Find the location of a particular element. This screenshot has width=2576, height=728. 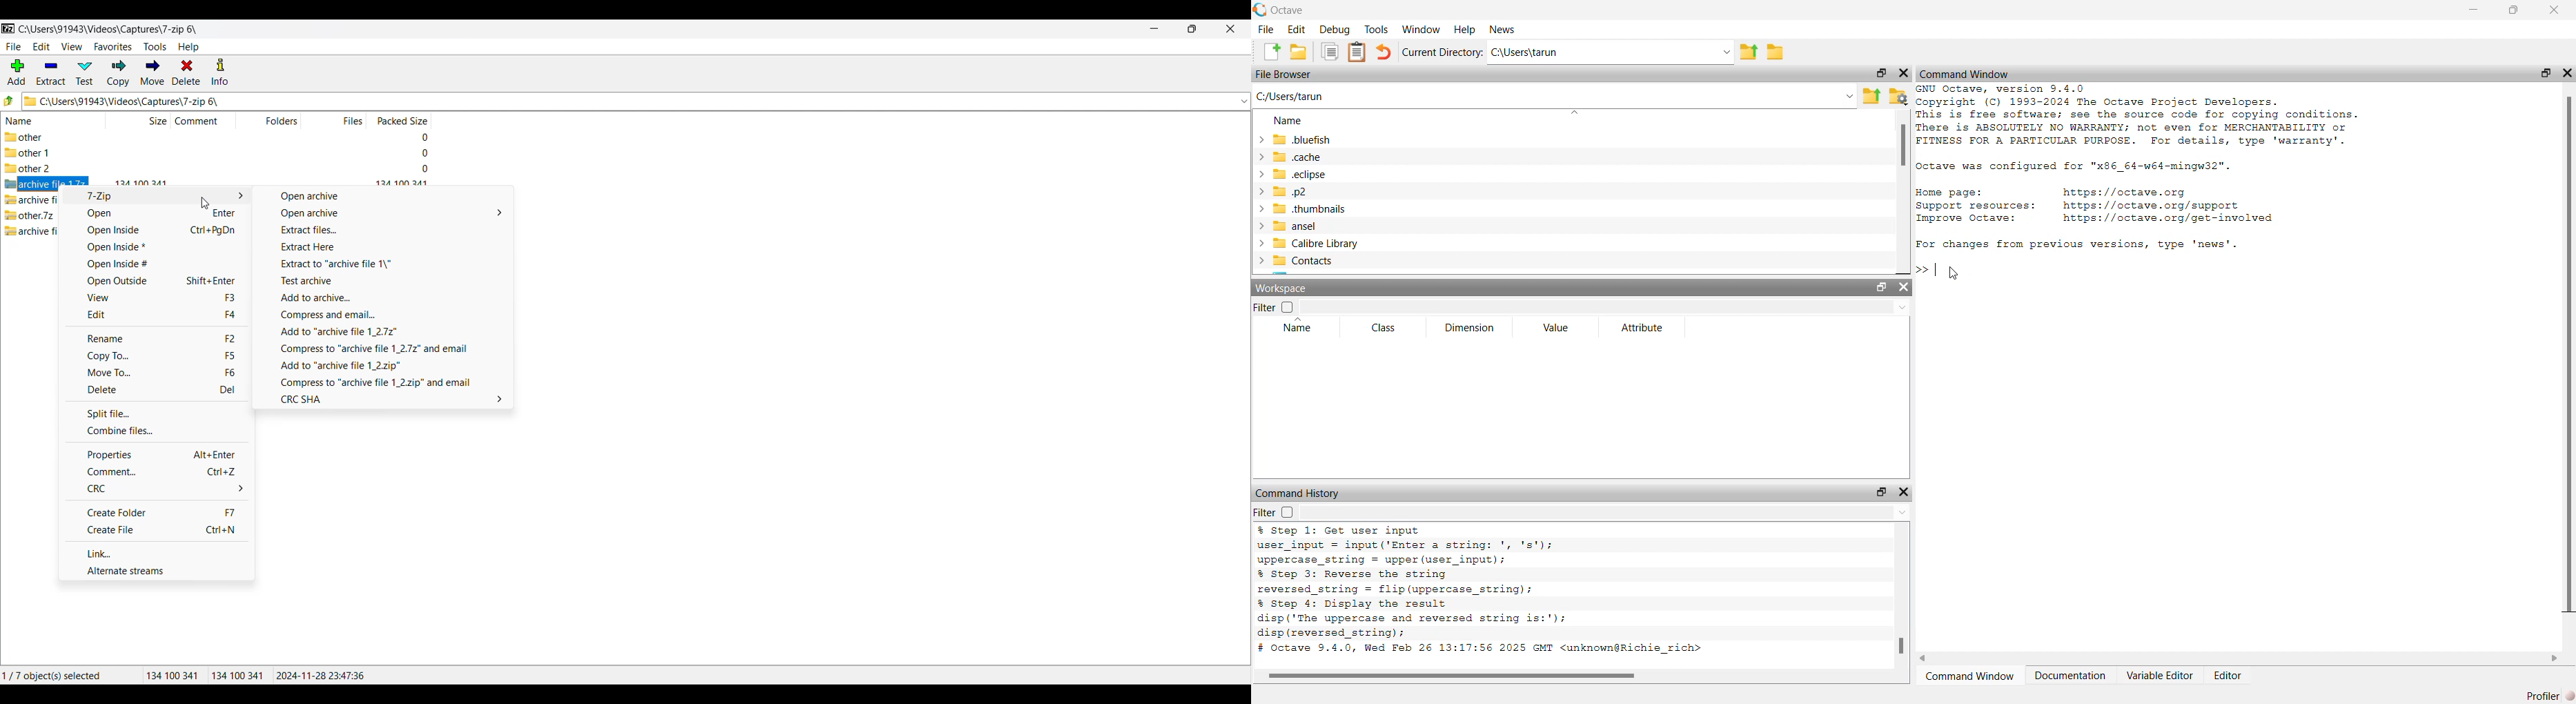

open an existing file in editor is located at coordinates (1299, 54).